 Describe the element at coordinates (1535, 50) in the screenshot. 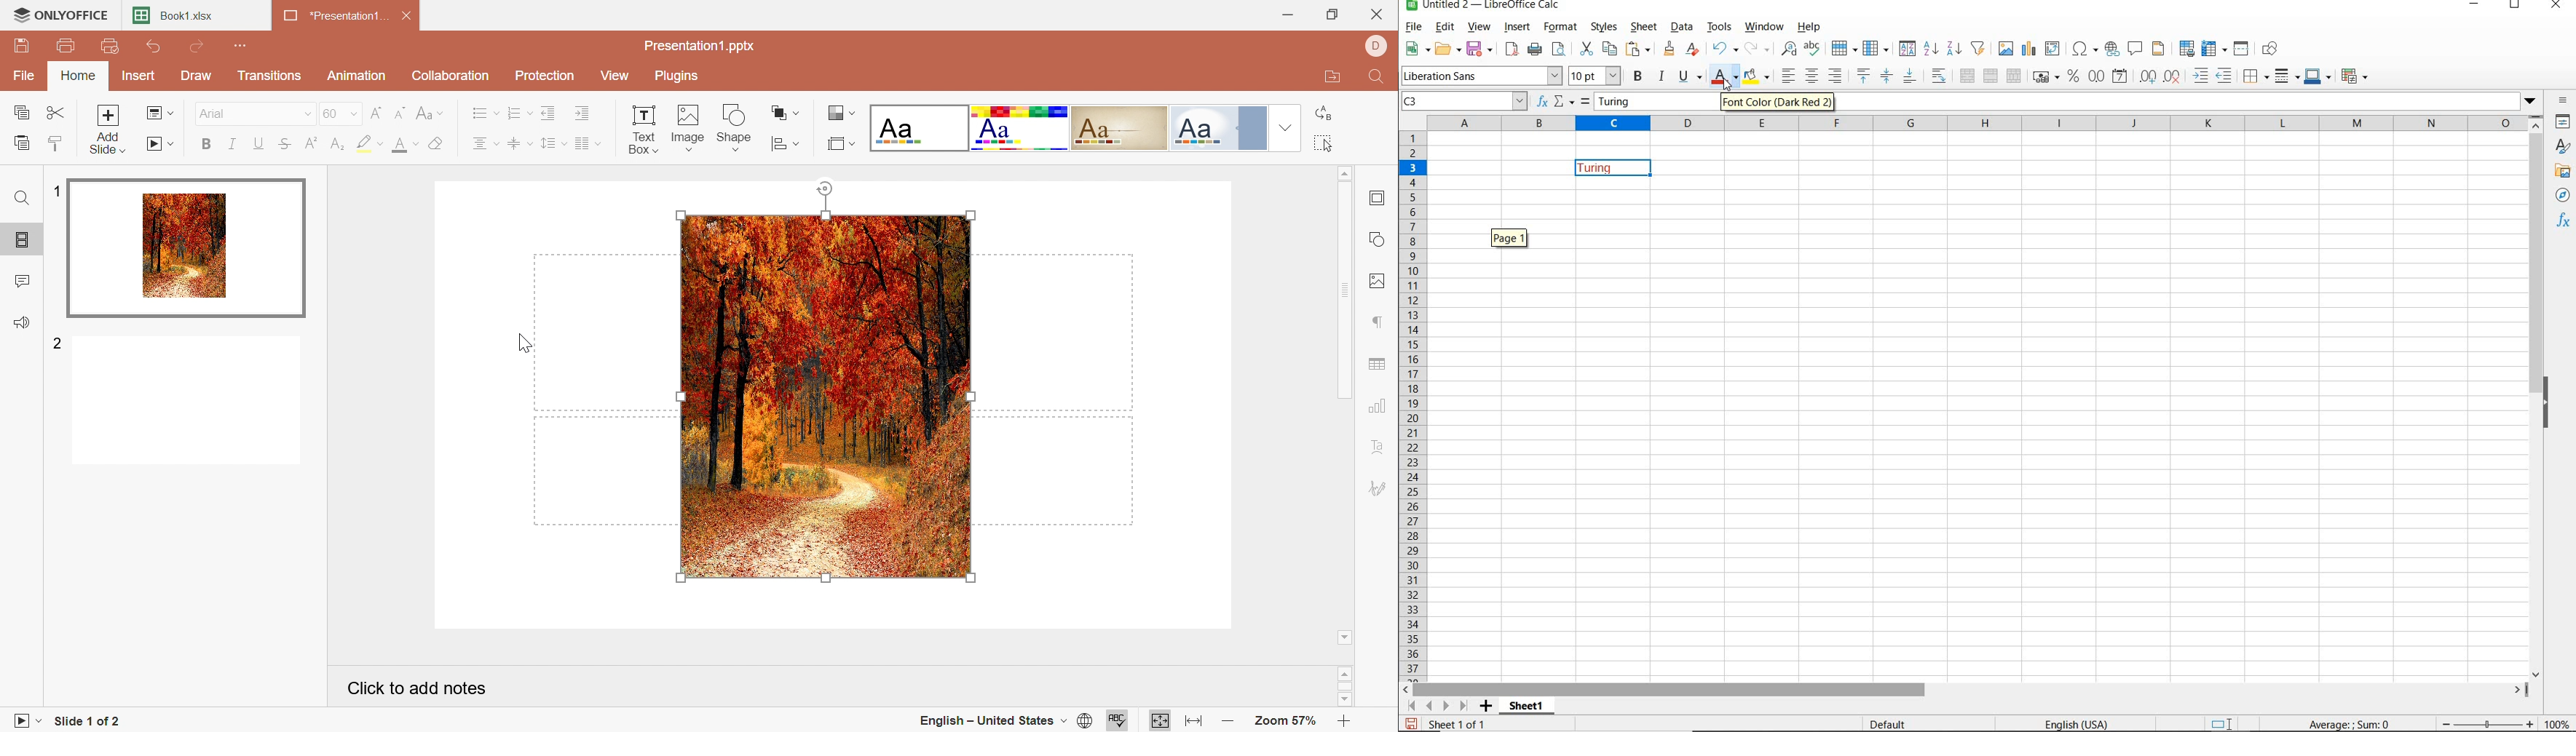

I see `PRINT` at that location.